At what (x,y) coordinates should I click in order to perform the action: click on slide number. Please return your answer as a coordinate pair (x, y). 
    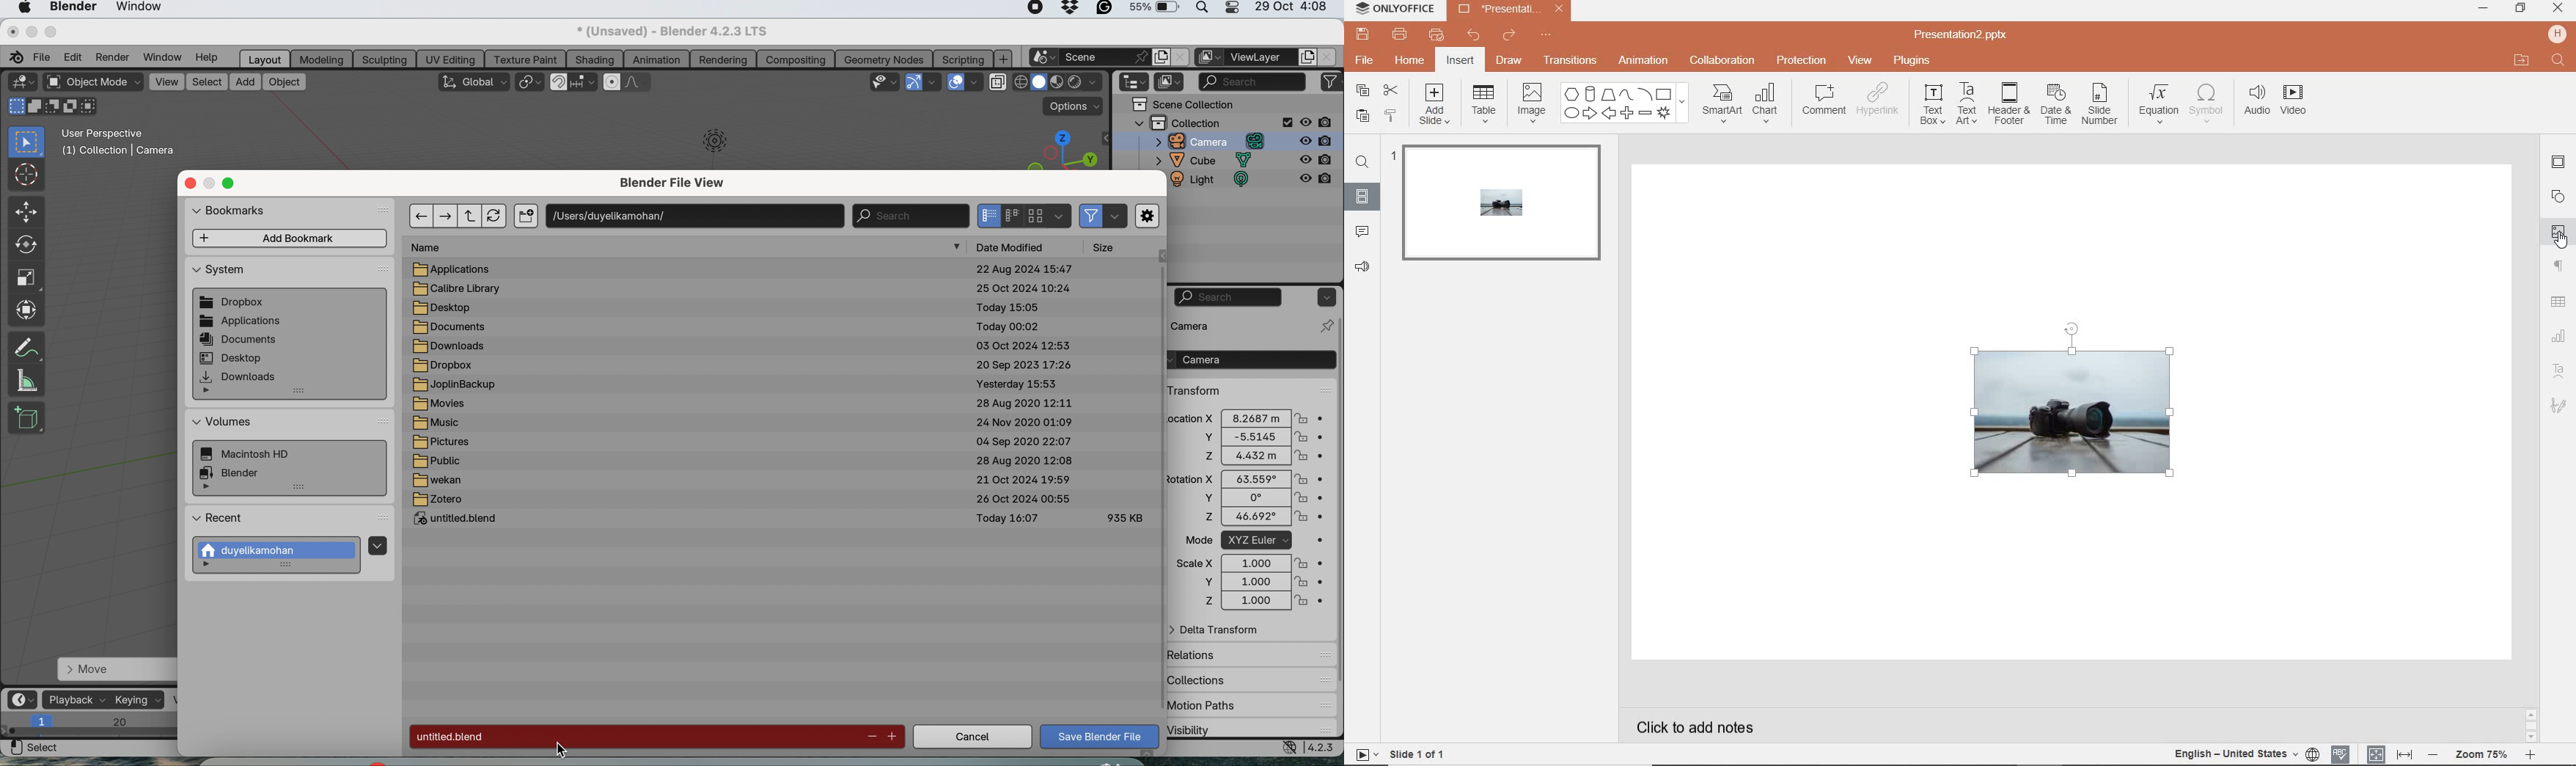
    Looking at the image, I should click on (2102, 103).